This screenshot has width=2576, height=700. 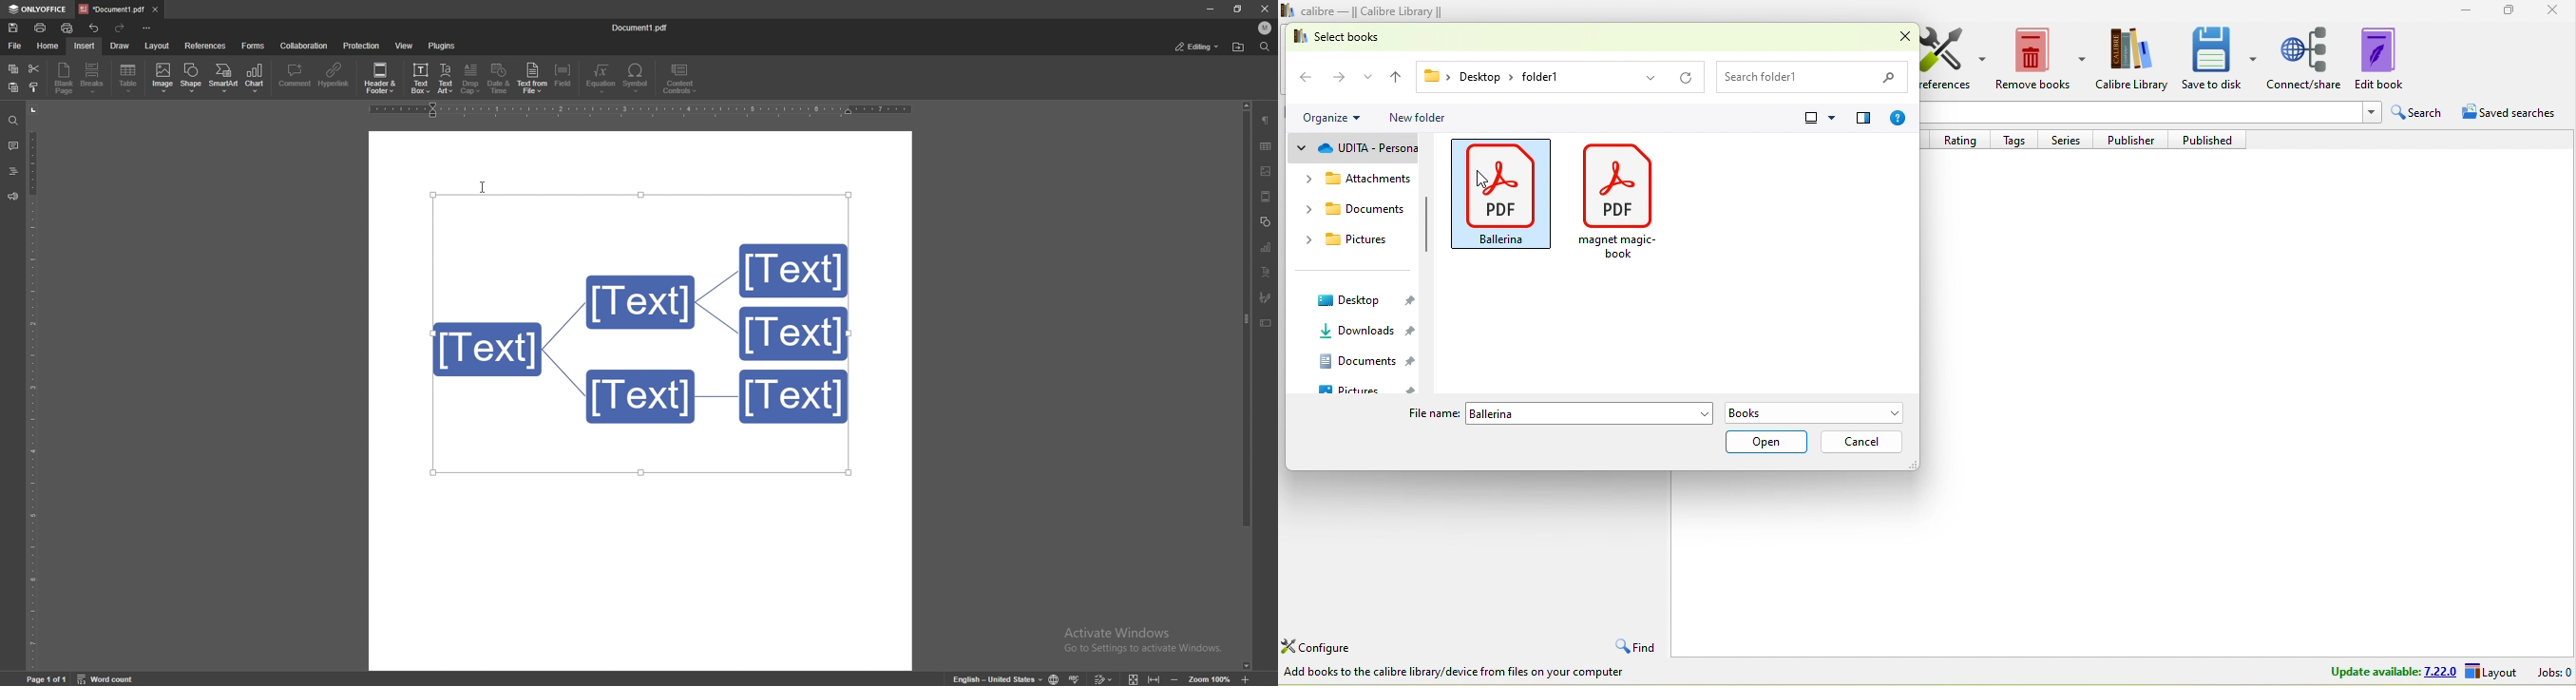 I want to click on file, so click(x=17, y=45).